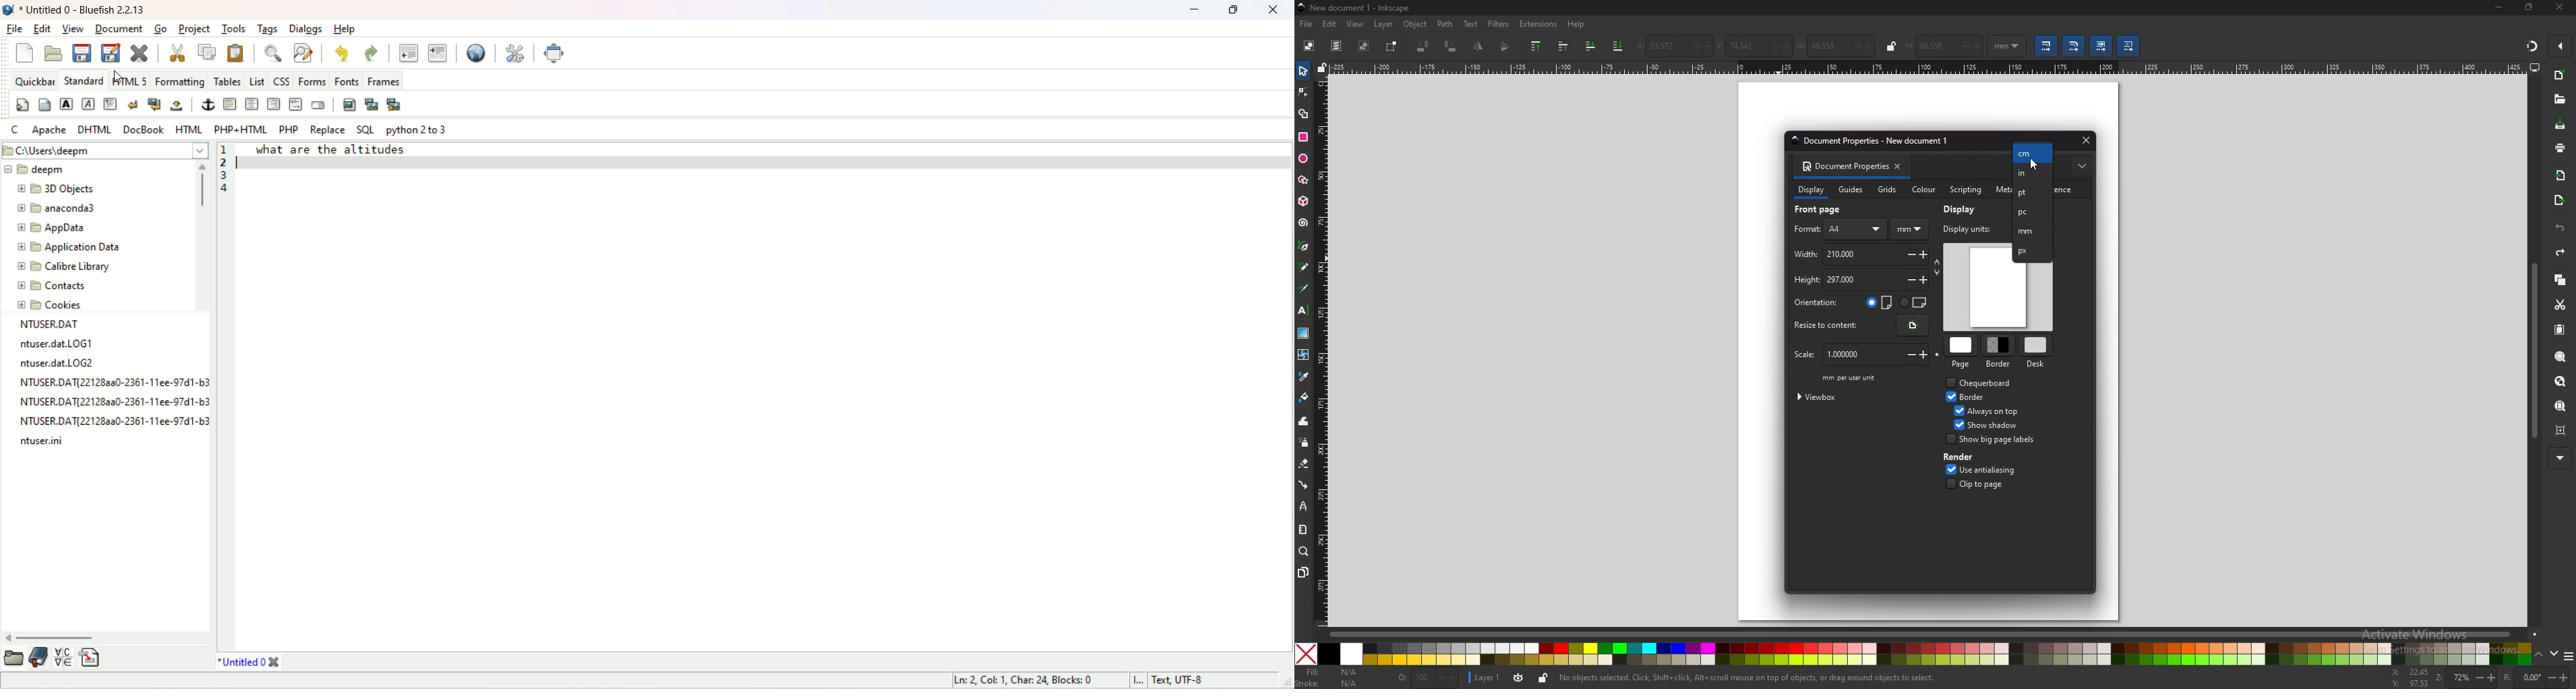  What do you see at coordinates (1689, 46) in the screenshot?
I see `-` at bounding box center [1689, 46].